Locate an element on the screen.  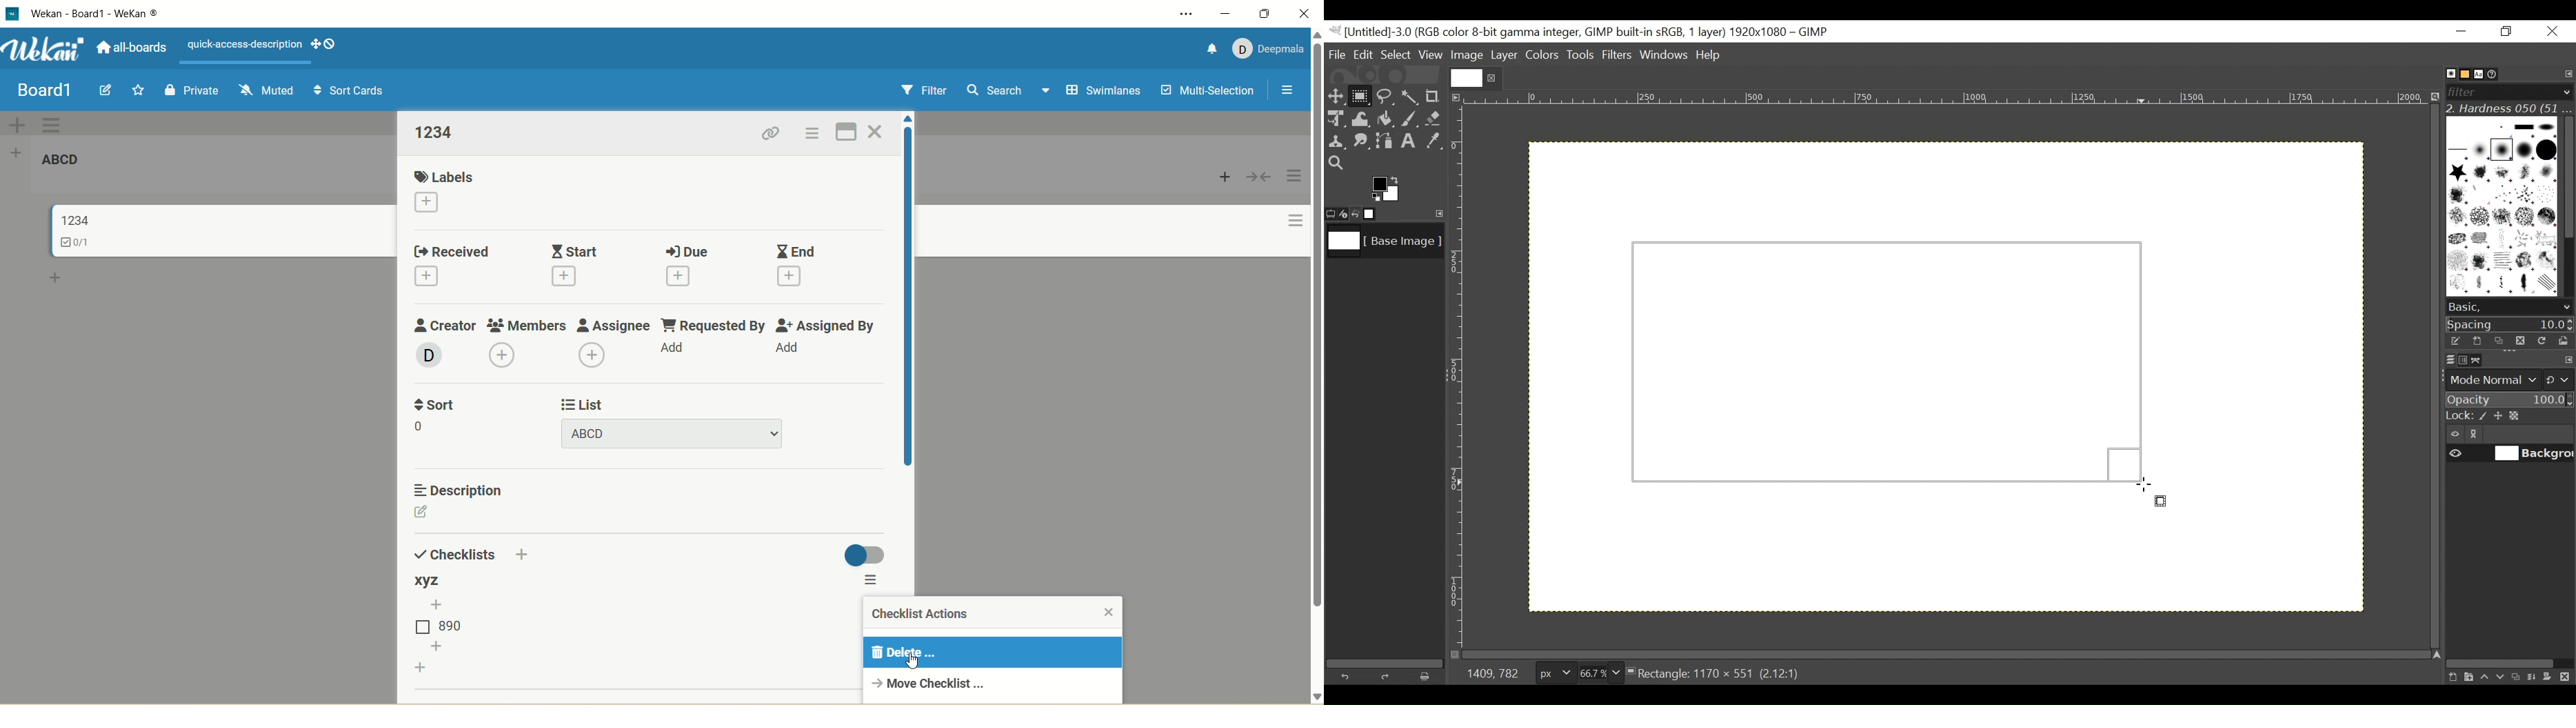
settings and more is located at coordinates (1189, 14).